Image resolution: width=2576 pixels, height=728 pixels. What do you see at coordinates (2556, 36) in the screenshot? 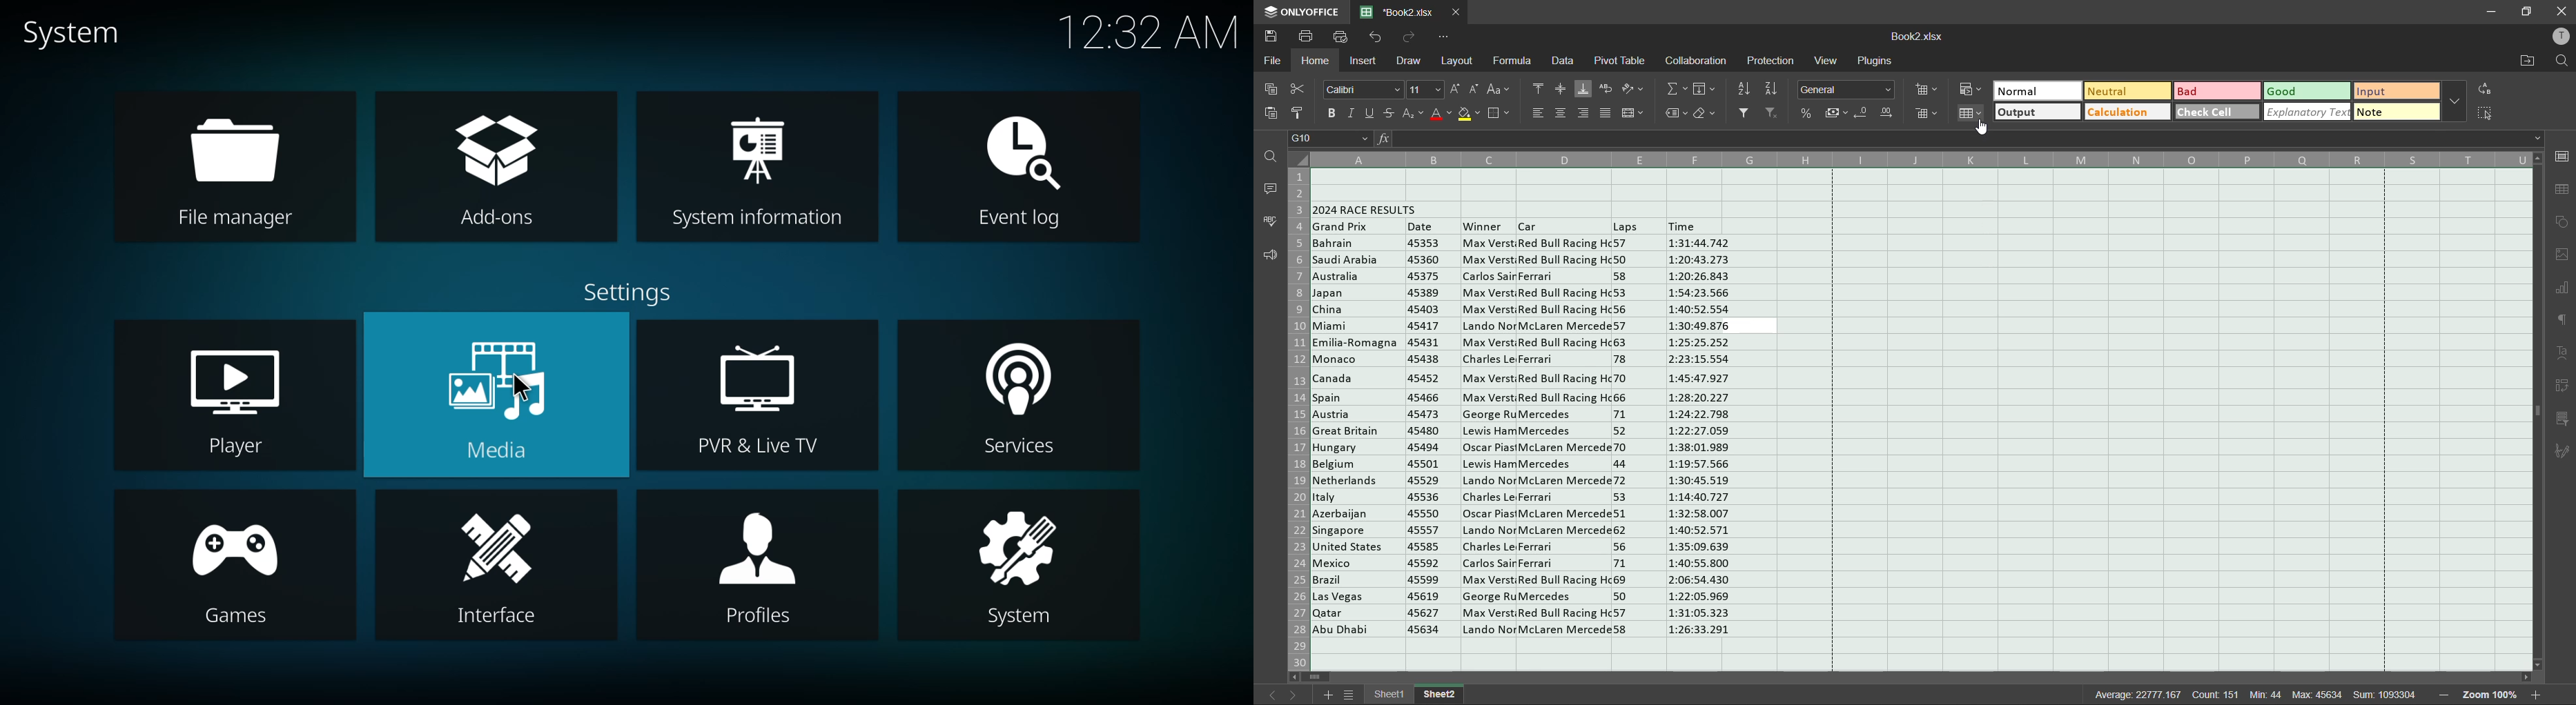
I see `profile` at bounding box center [2556, 36].